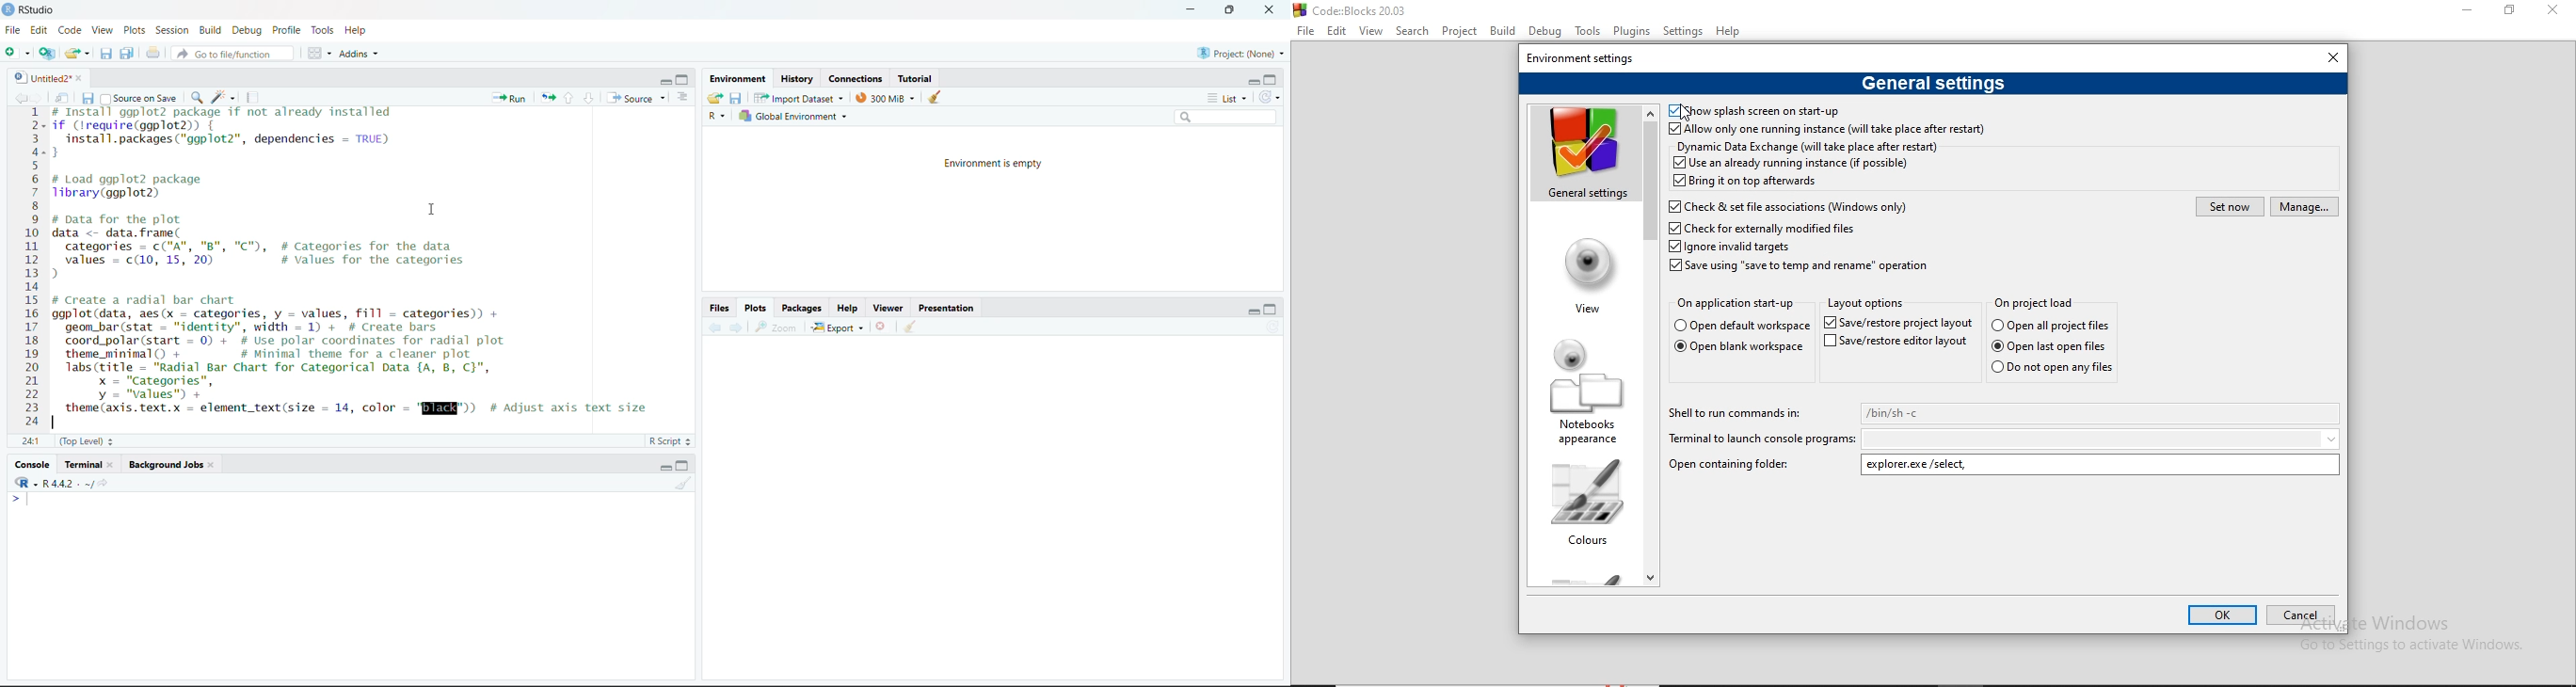  What do you see at coordinates (570, 97) in the screenshot?
I see `go to next section/chunk` at bounding box center [570, 97].